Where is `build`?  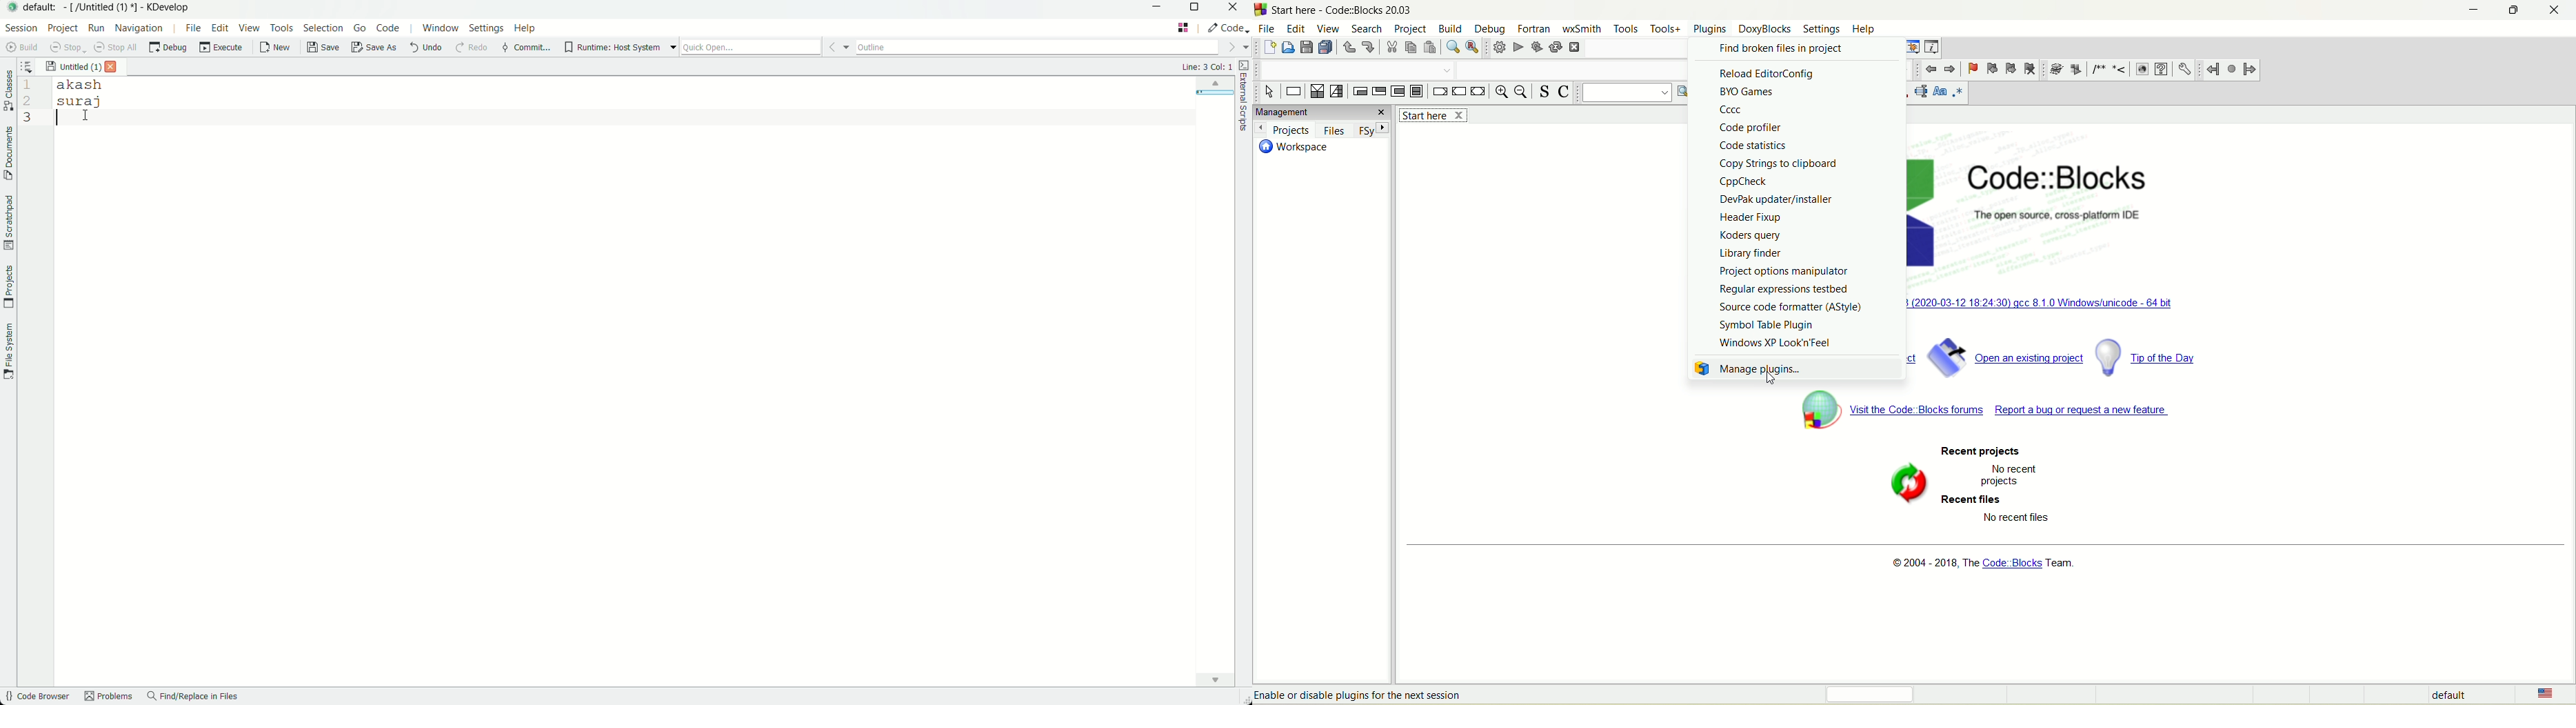 build is located at coordinates (1497, 48).